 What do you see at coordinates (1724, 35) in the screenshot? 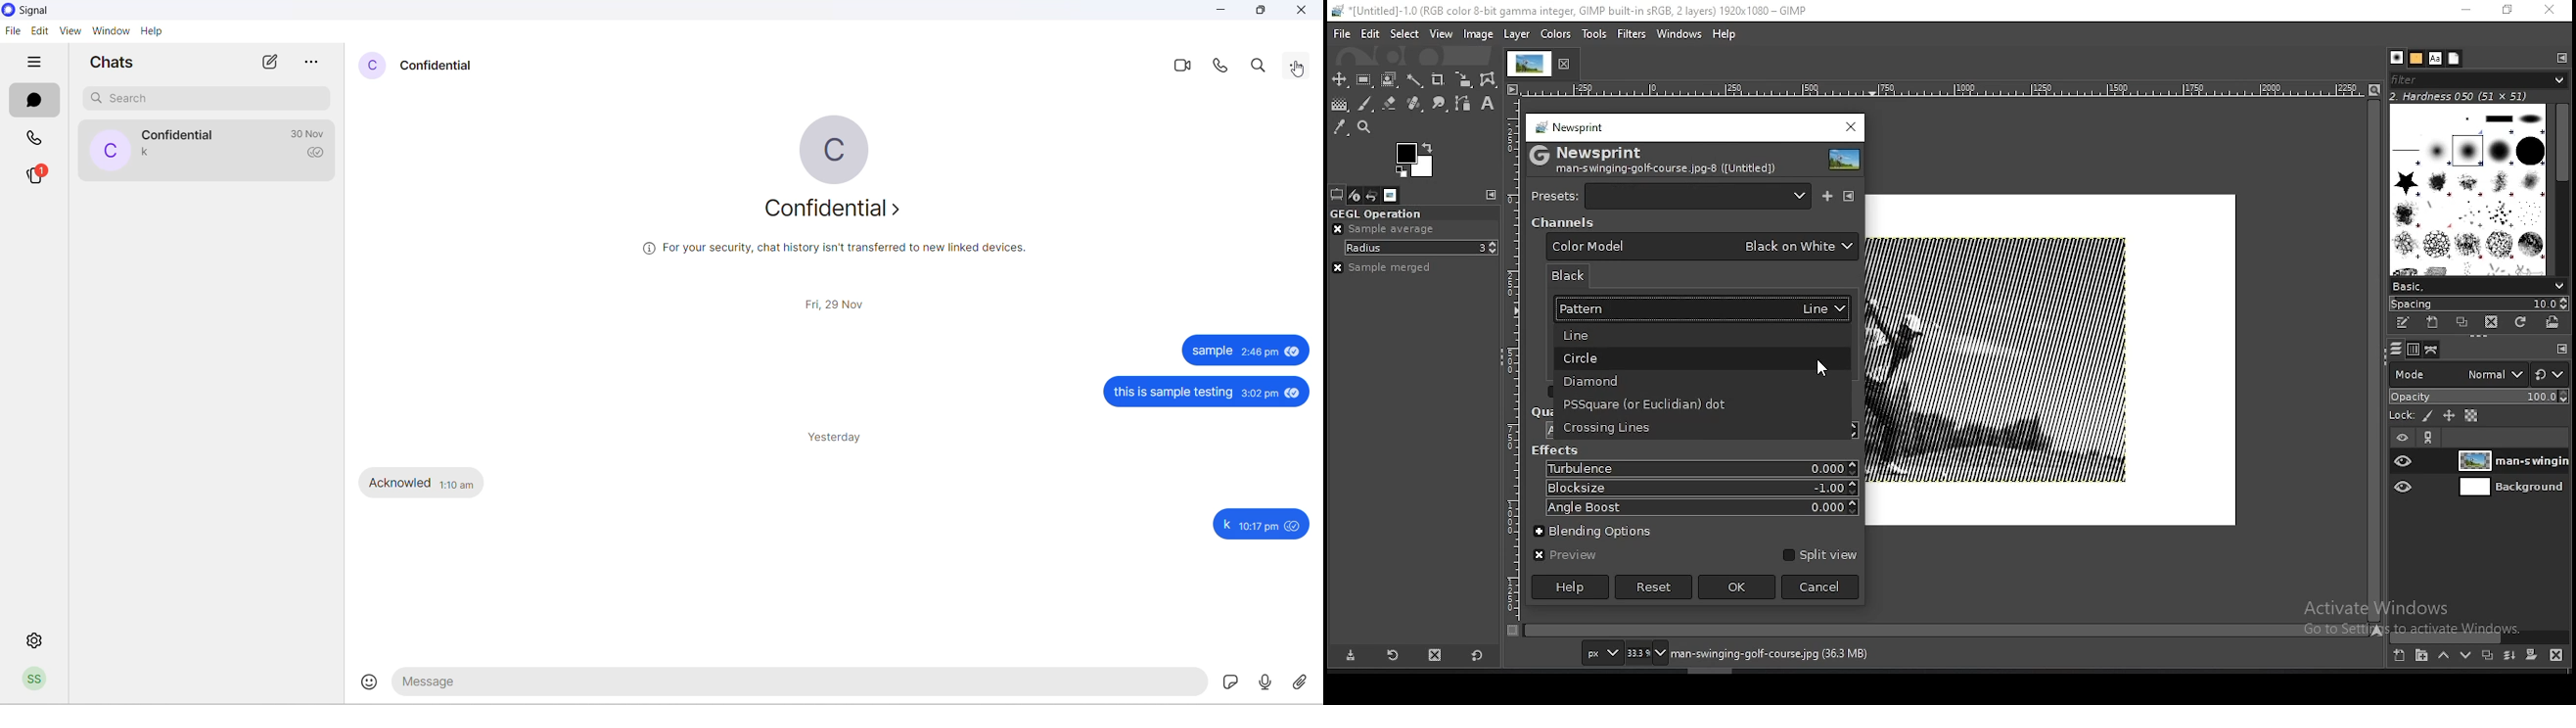
I see `help` at bounding box center [1724, 35].